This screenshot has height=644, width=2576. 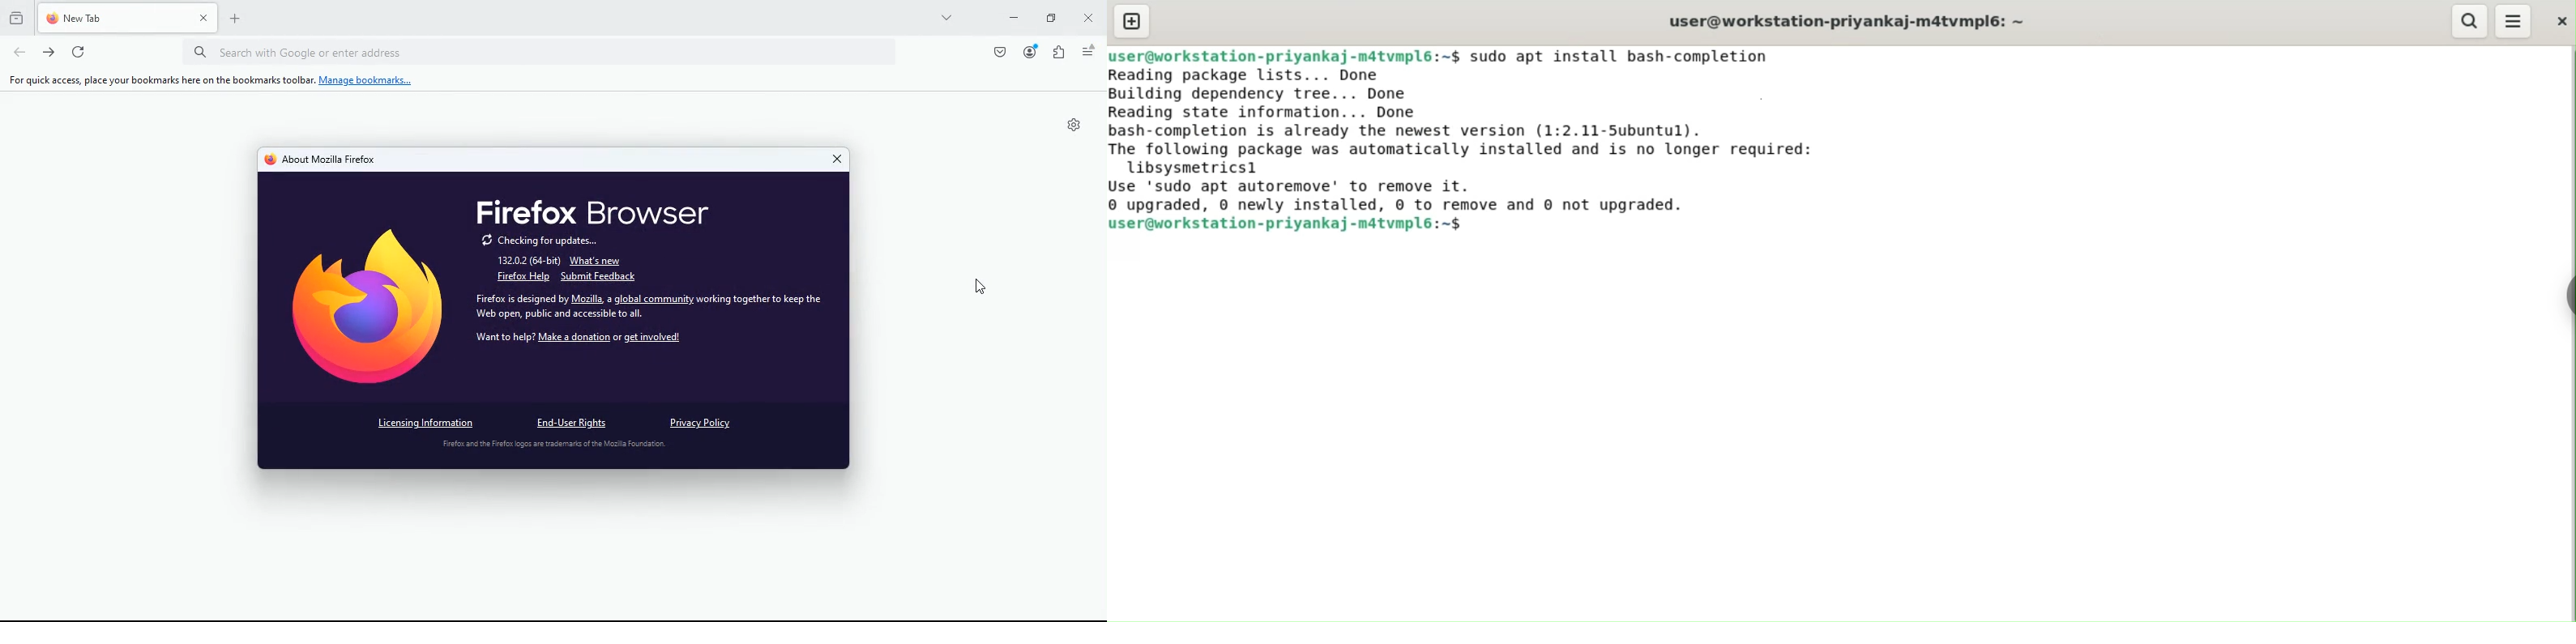 What do you see at coordinates (703, 422) in the screenshot?
I see `privacy policy` at bounding box center [703, 422].